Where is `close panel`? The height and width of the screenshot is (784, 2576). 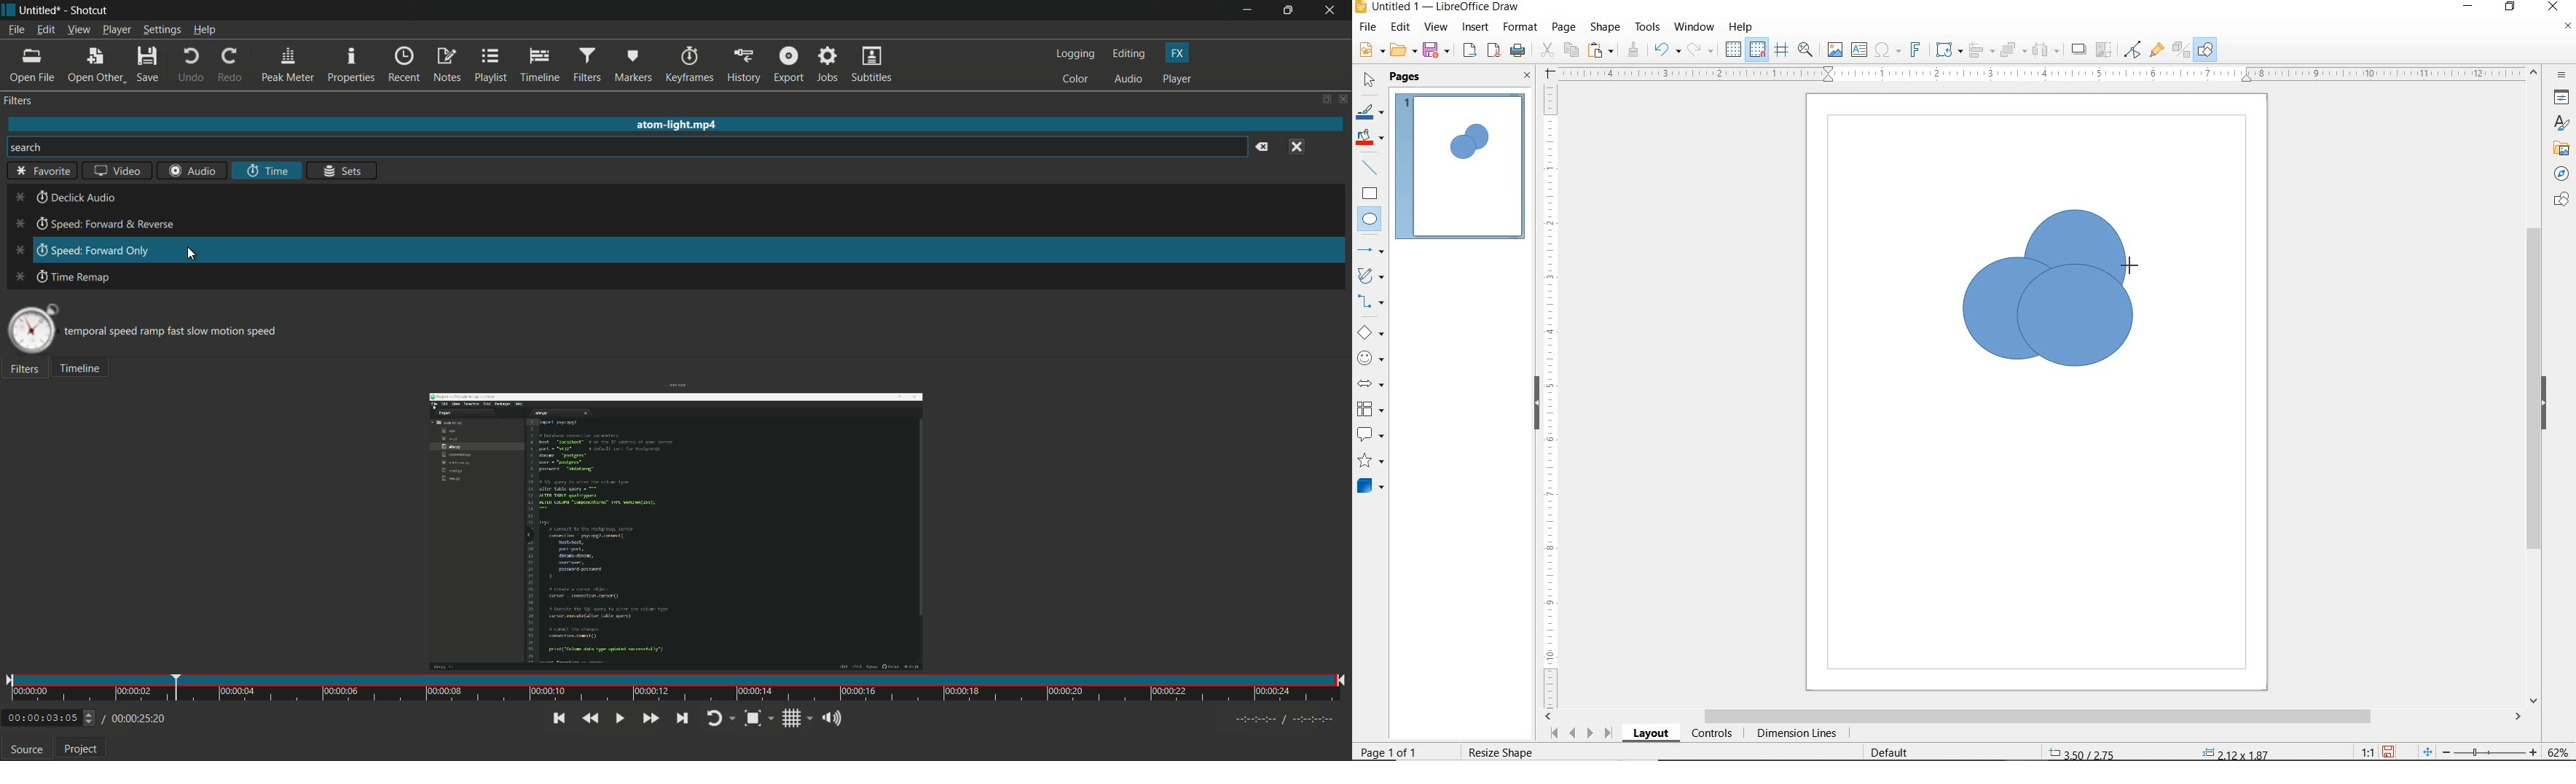
close panel is located at coordinates (1344, 99).